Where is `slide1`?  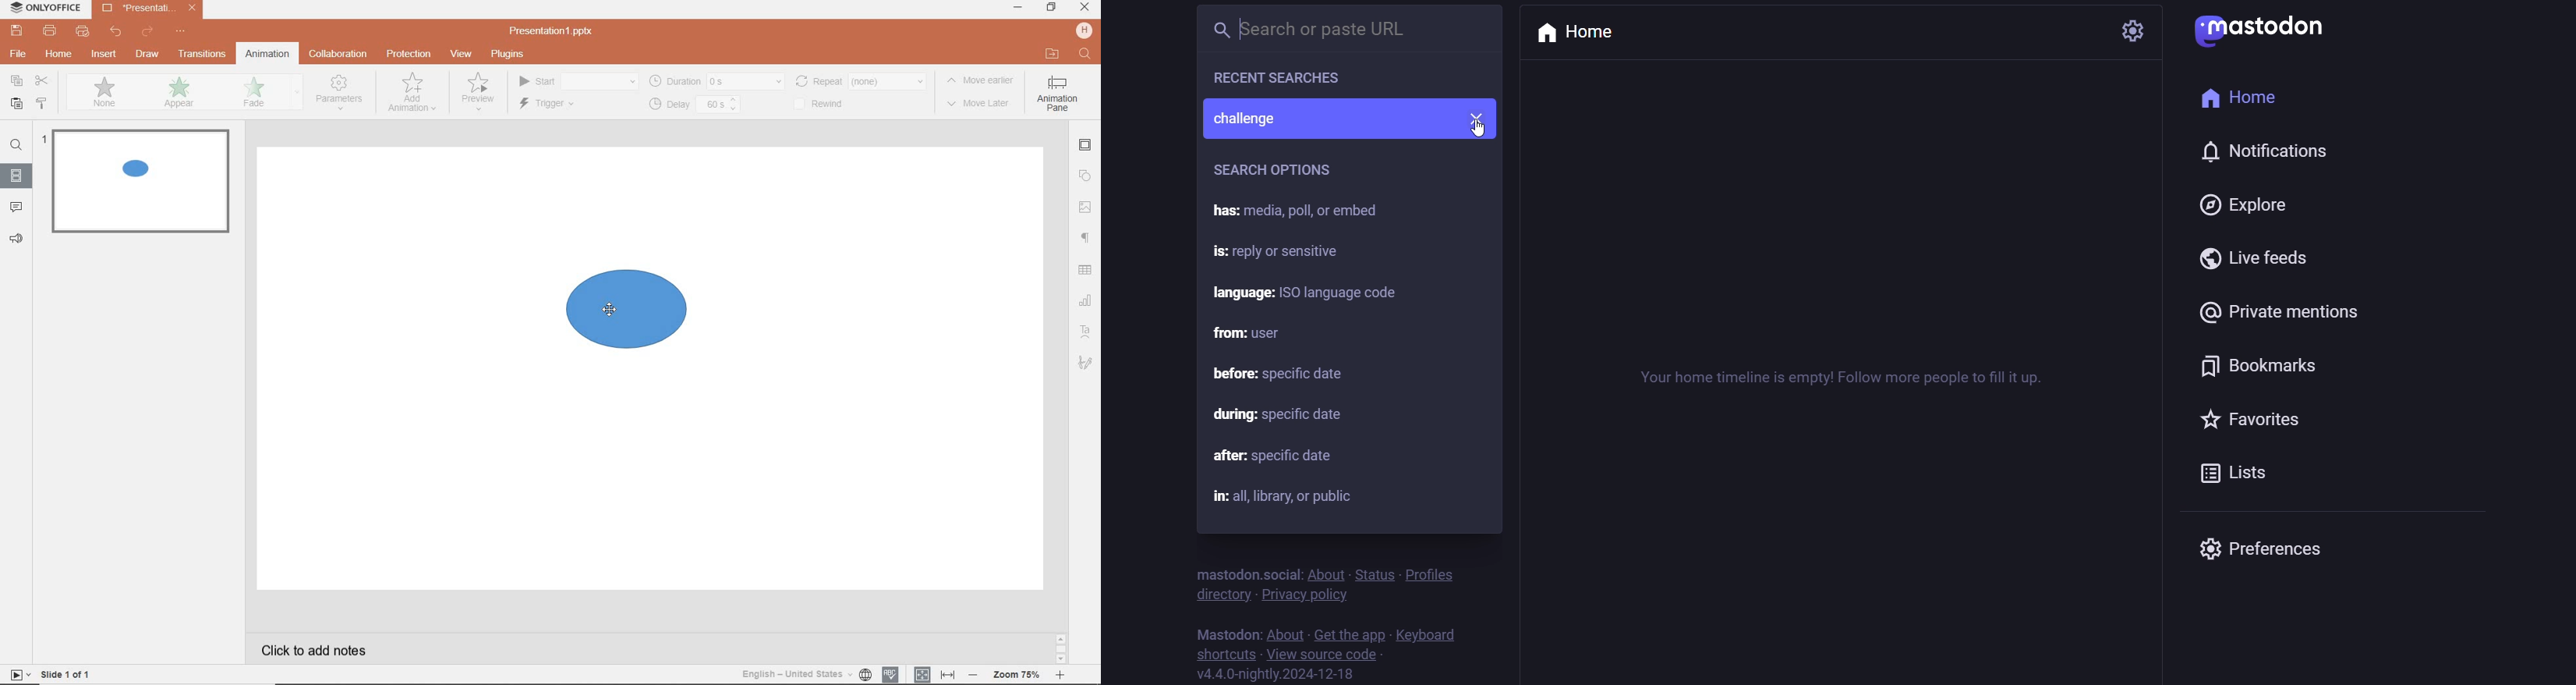 slide1 is located at coordinates (144, 184).